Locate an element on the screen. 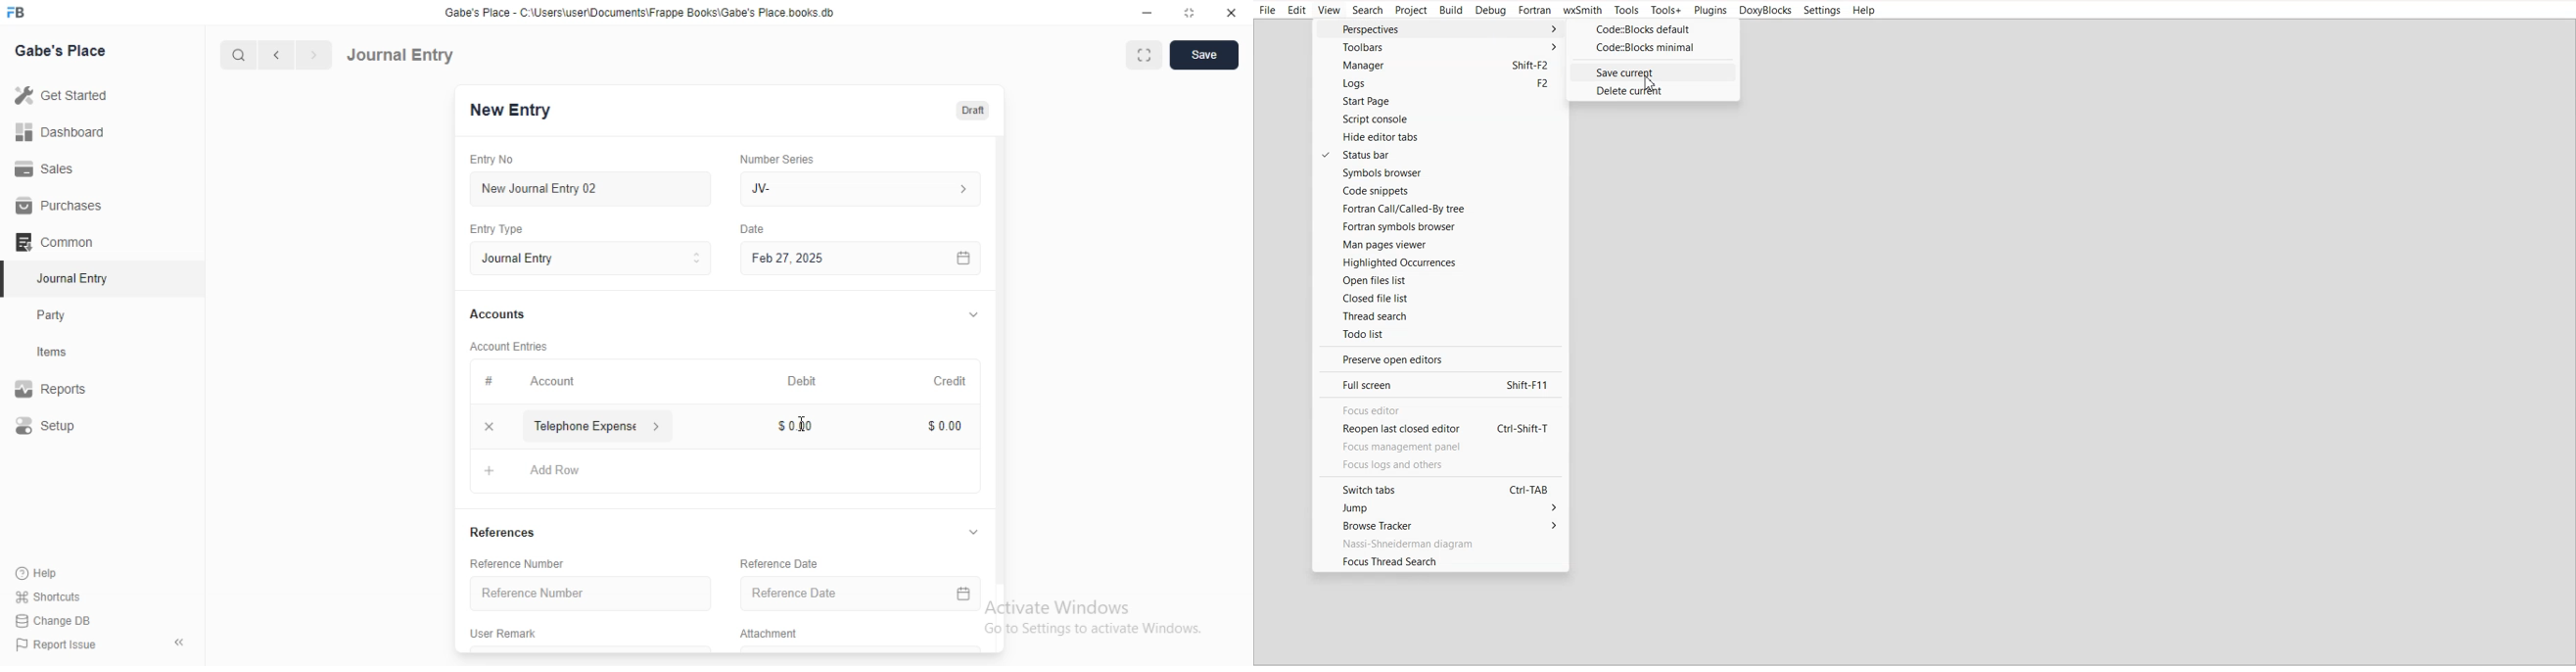 The image size is (2576, 672). Full width toggle is located at coordinates (1147, 55).